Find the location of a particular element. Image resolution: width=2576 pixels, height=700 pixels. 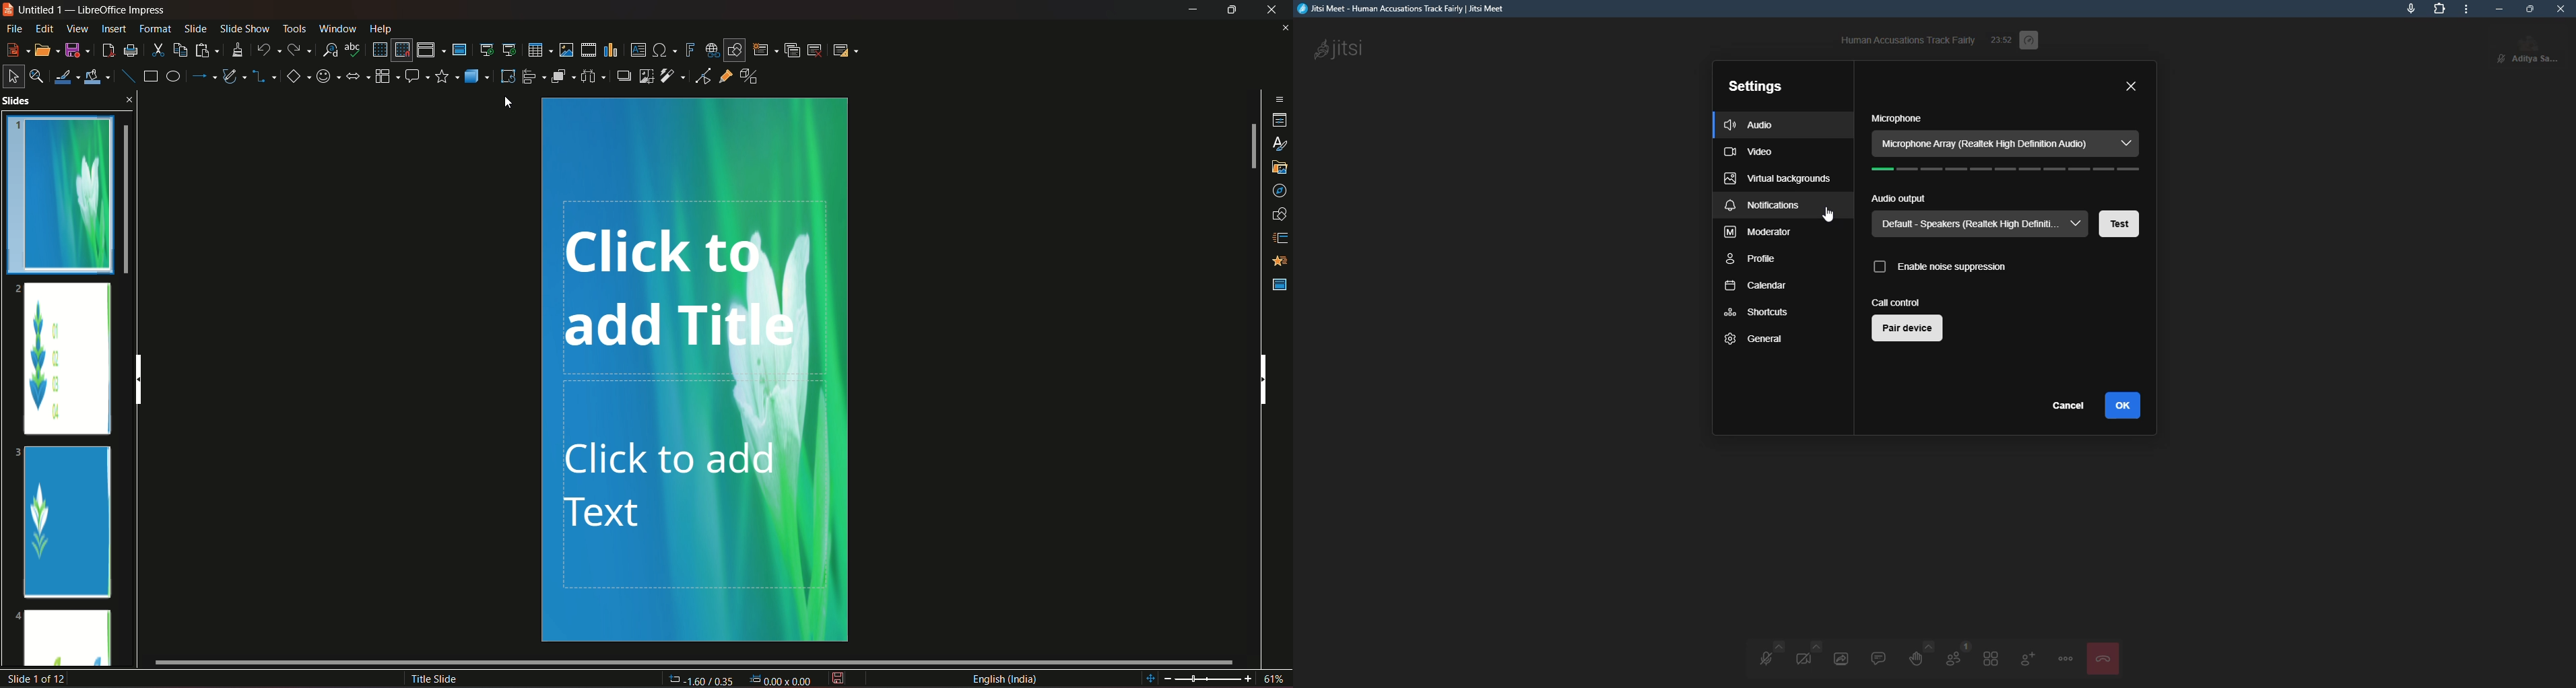

toggle point edit is located at coordinates (701, 78).